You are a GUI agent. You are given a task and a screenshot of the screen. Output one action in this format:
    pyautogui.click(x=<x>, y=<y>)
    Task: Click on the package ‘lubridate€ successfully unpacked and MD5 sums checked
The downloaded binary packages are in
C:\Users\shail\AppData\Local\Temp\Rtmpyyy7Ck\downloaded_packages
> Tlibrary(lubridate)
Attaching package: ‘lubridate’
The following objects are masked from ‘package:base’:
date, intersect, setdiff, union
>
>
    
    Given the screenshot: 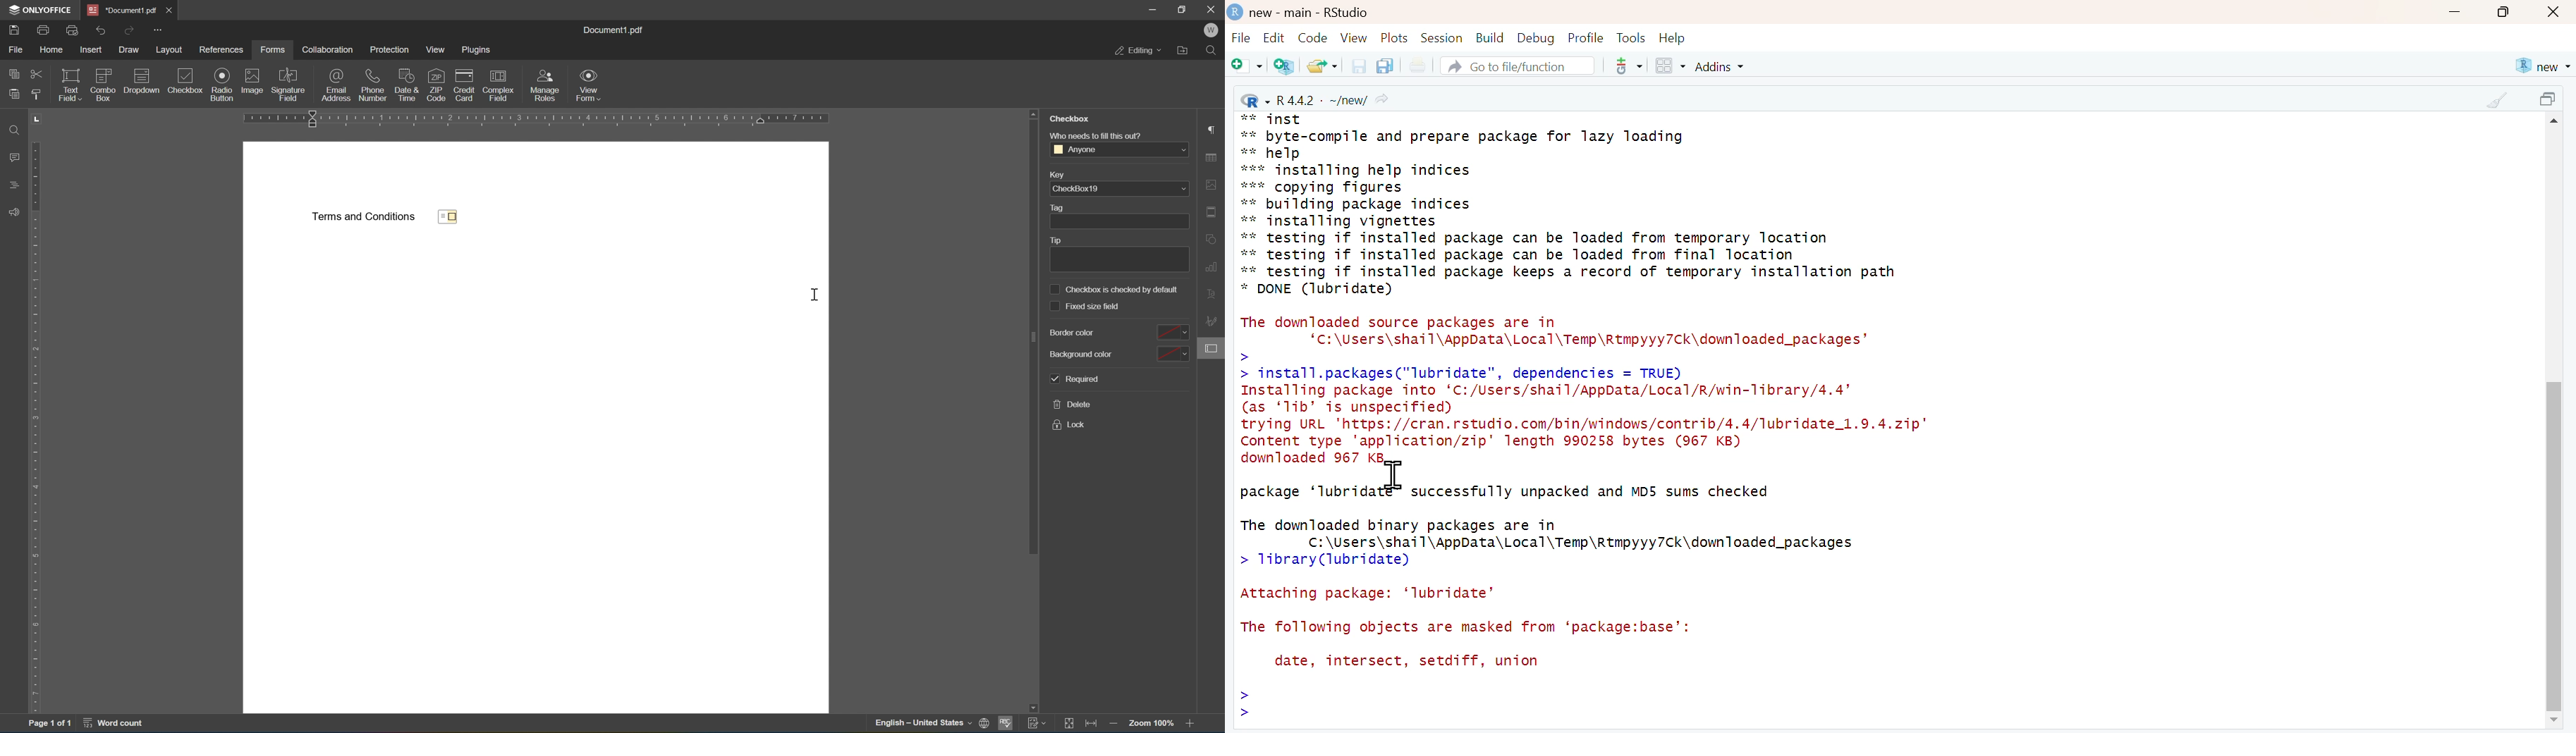 What is the action you would take?
    pyautogui.click(x=1558, y=605)
    